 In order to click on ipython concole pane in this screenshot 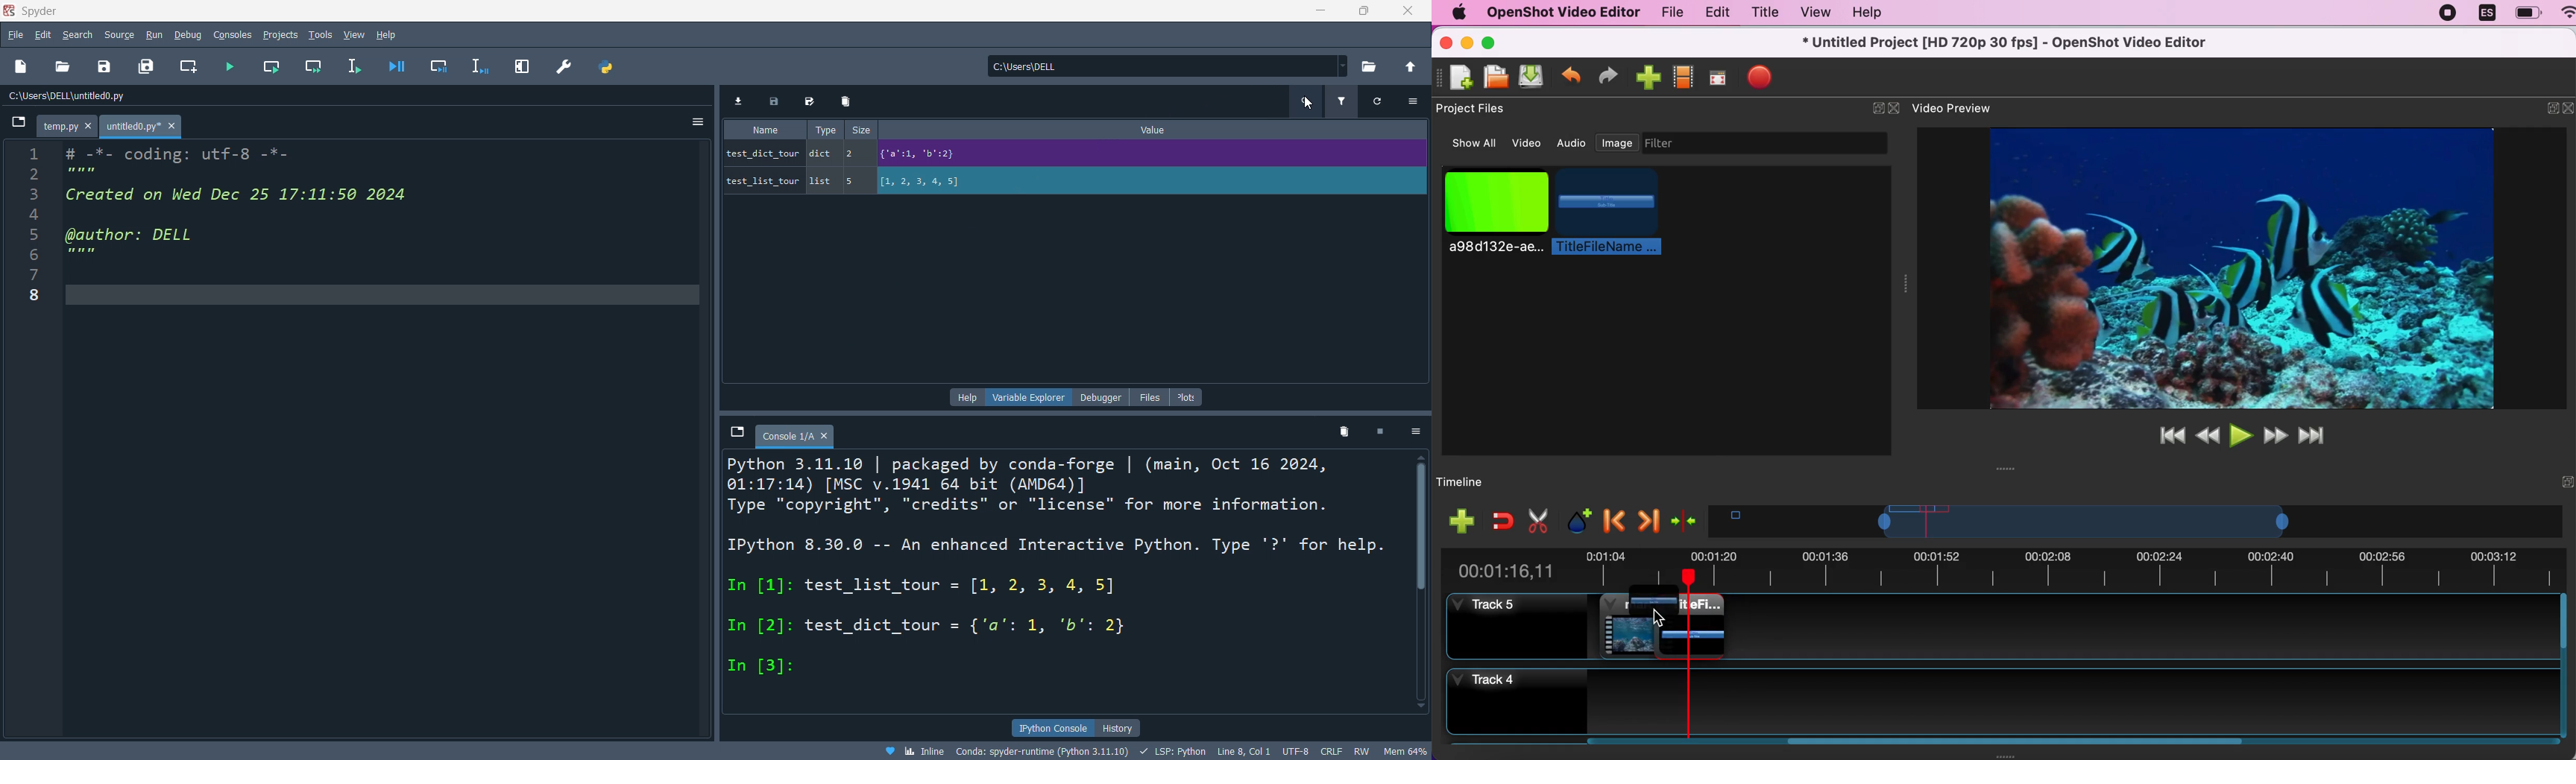, I will do `click(1058, 583)`.